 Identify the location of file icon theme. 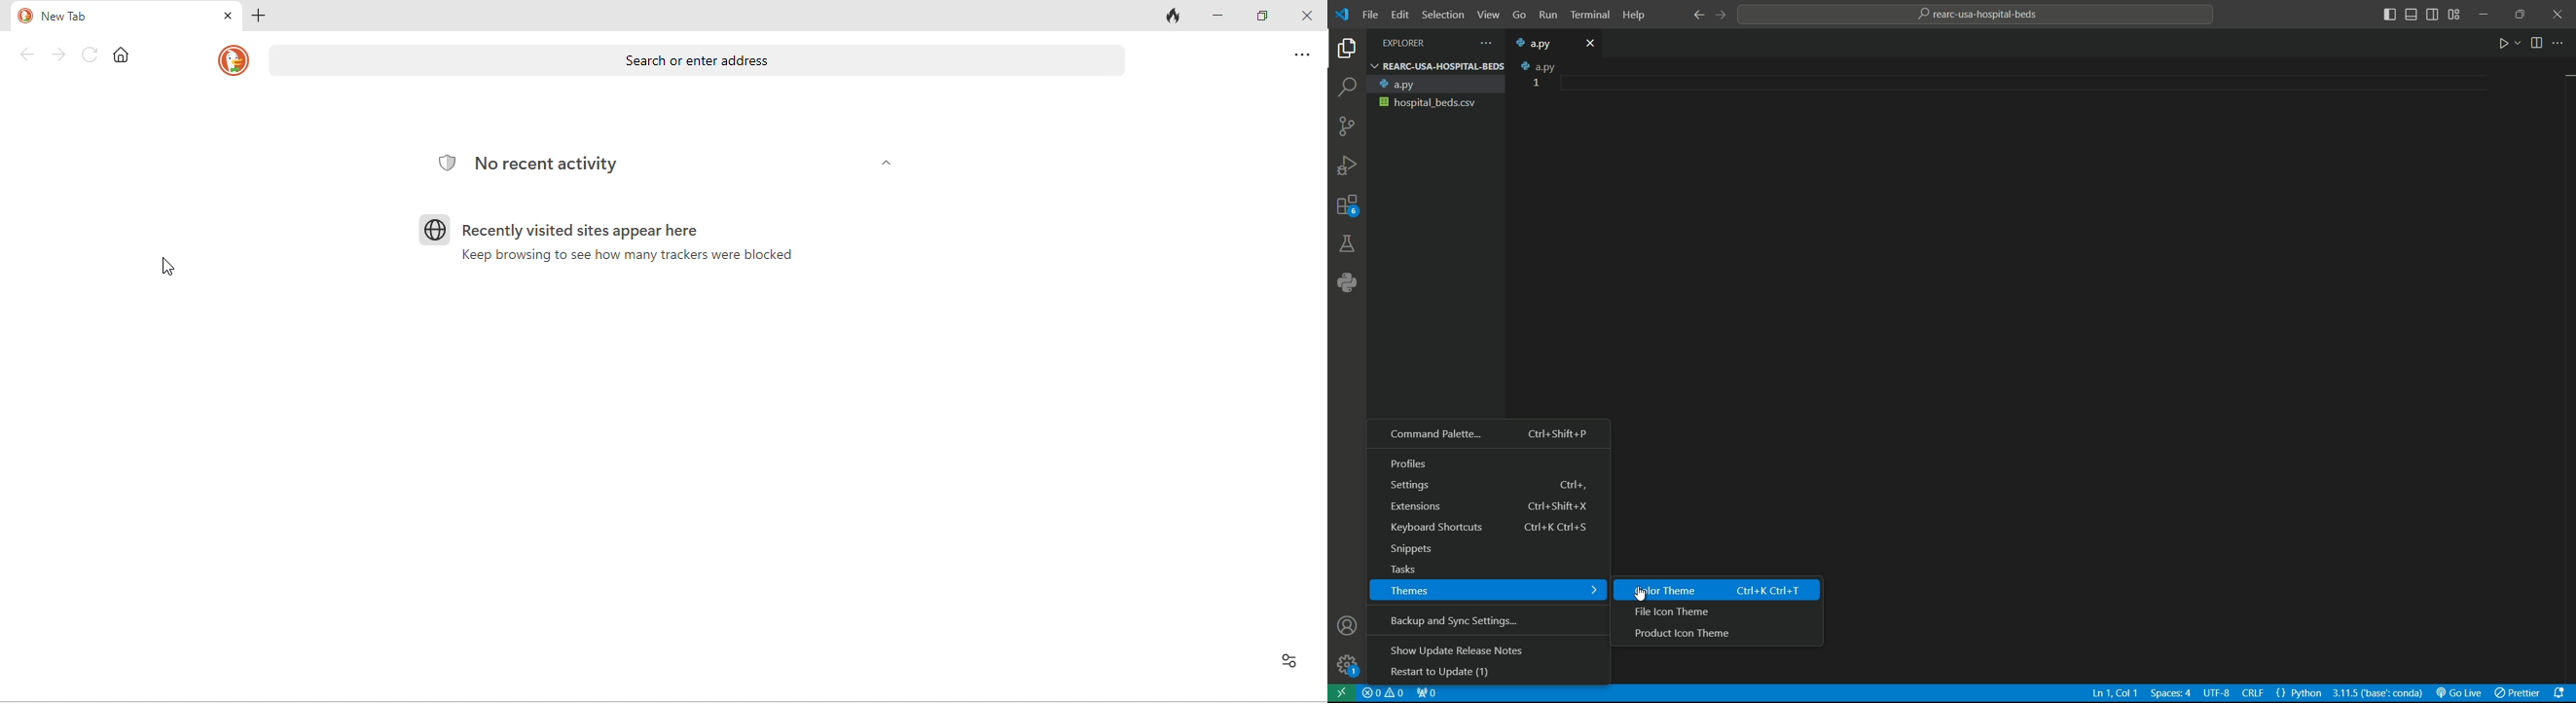
(1715, 613).